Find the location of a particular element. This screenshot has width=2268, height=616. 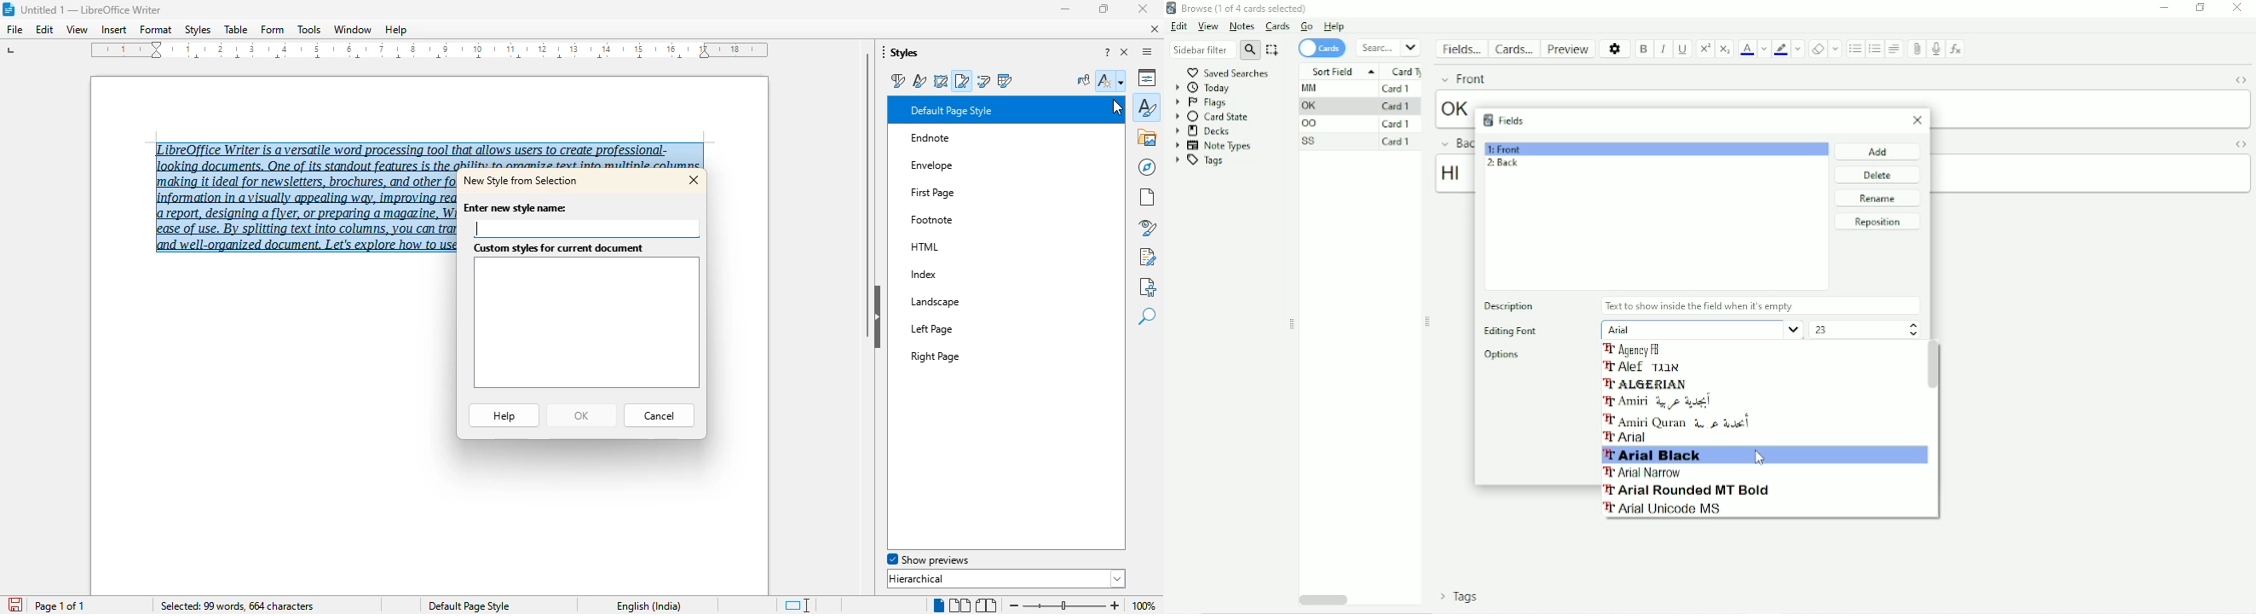

Close is located at coordinates (1920, 121).